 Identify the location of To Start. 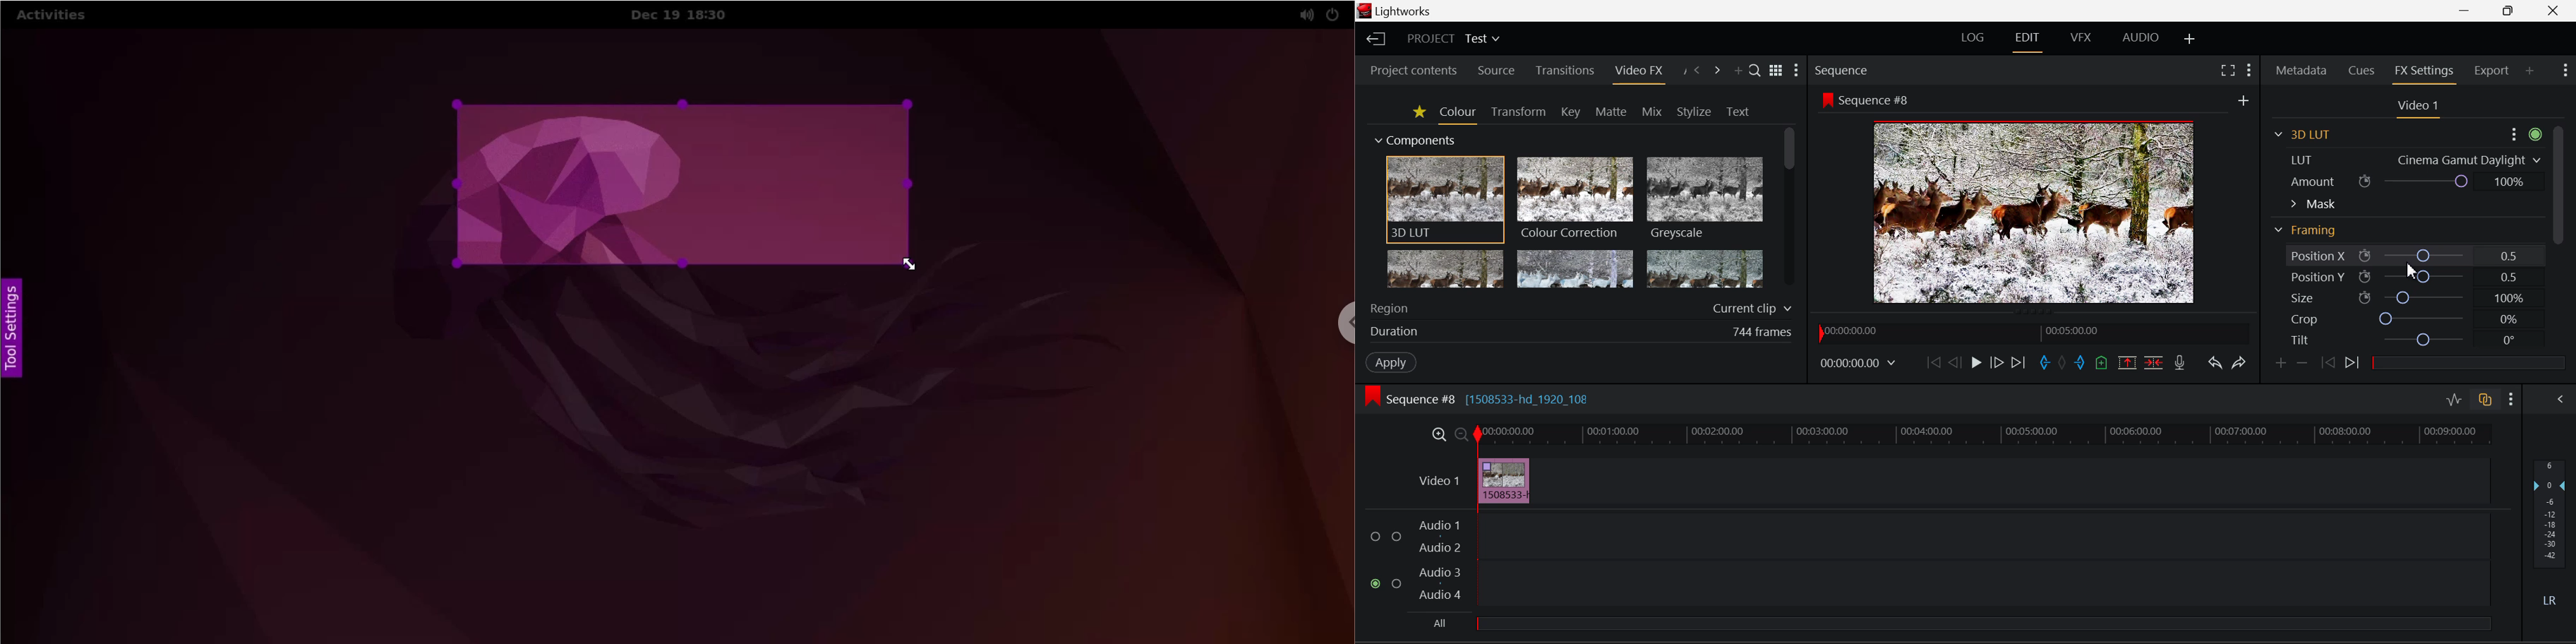
(1933, 365).